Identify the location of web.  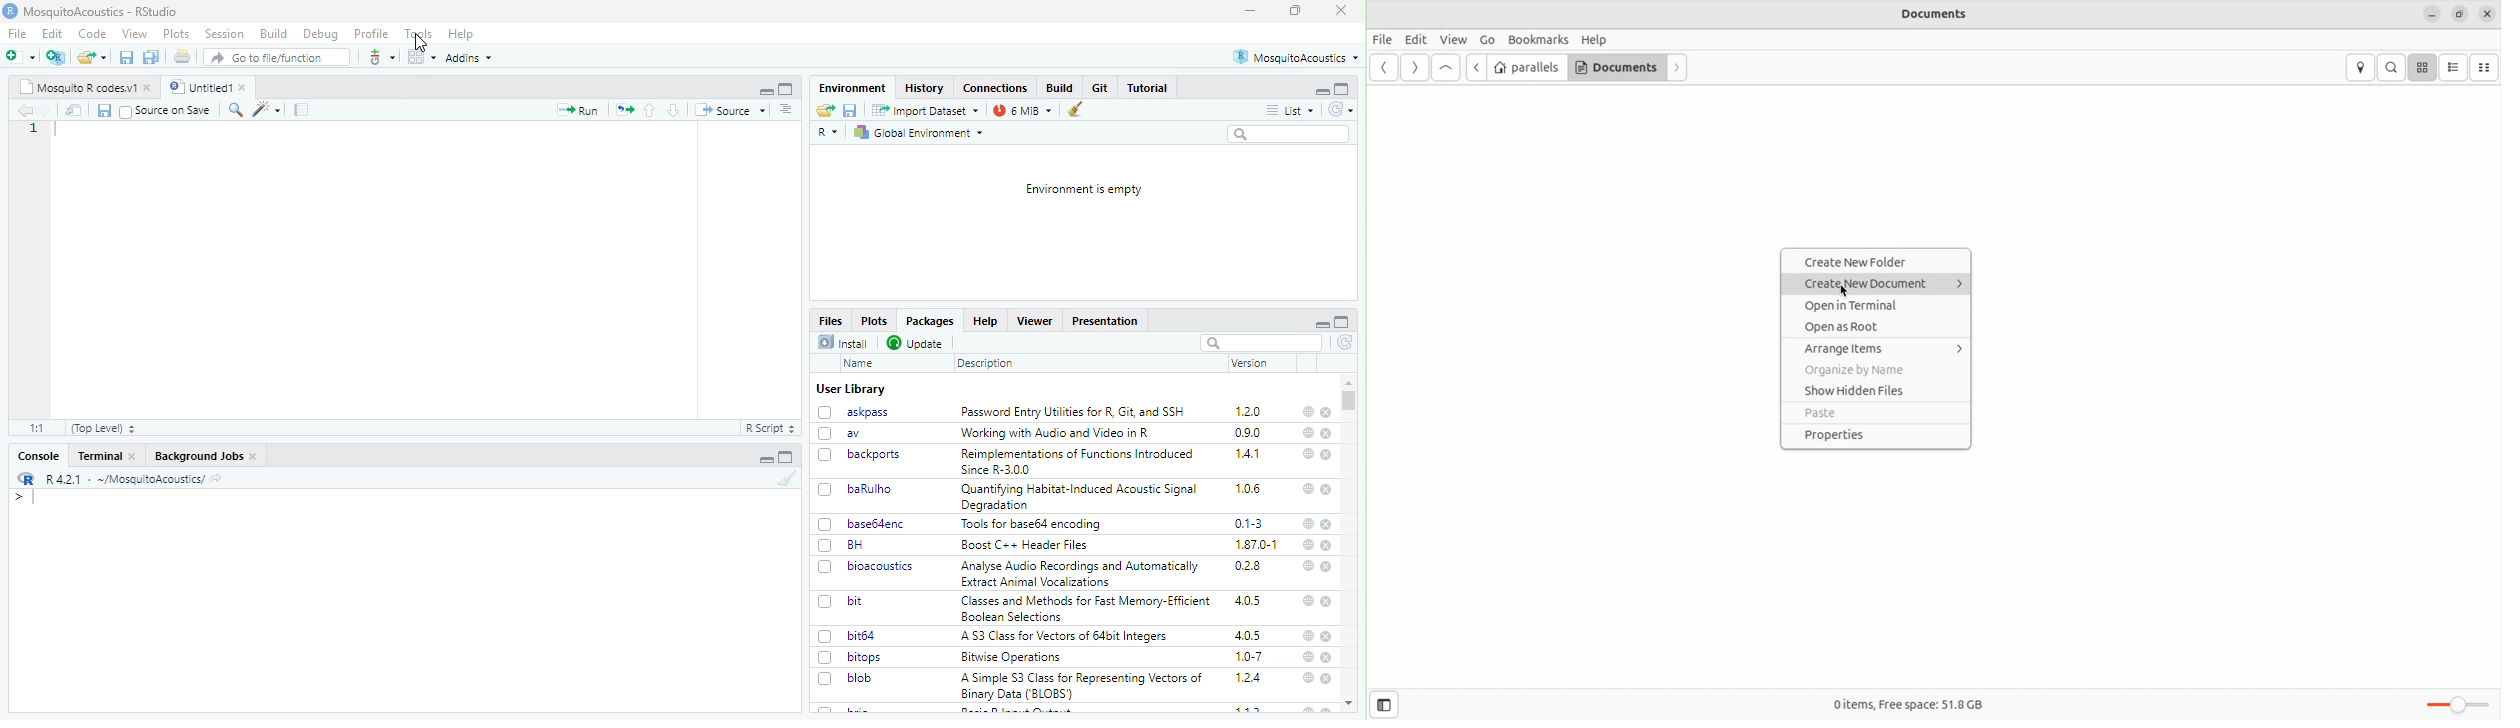
(1310, 657).